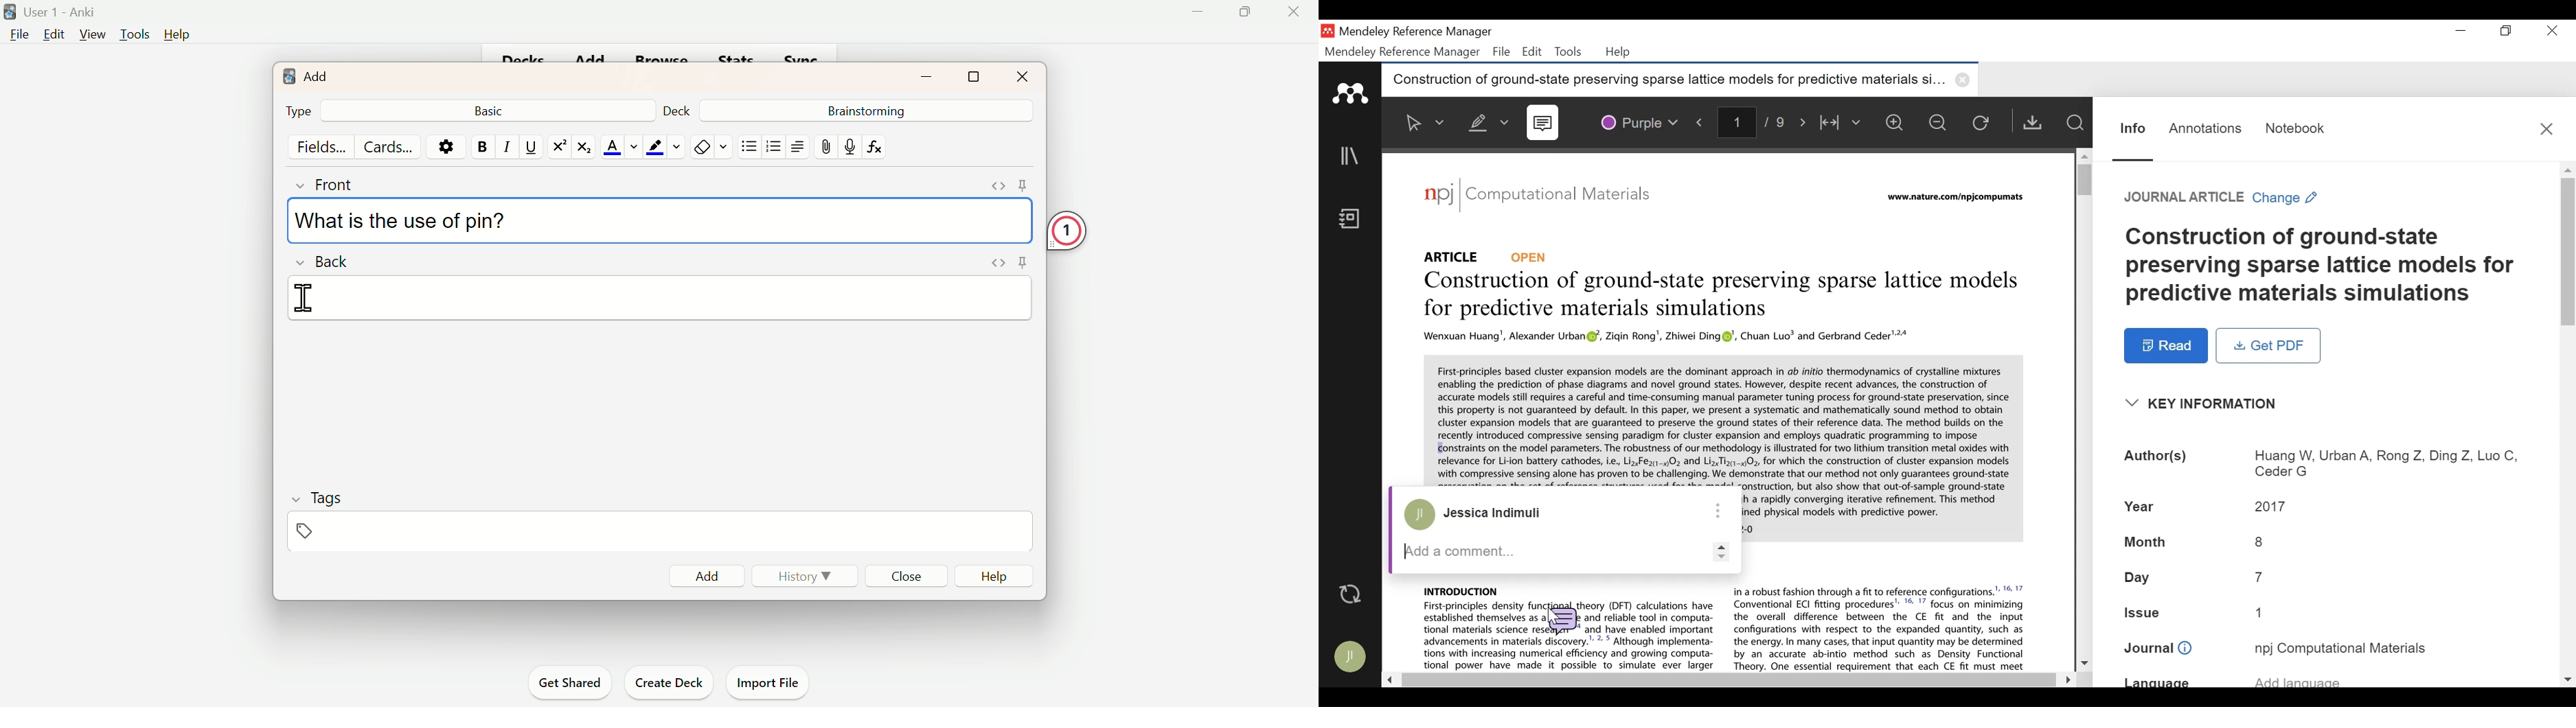 This screenshot has width=2576, height=728. Describe the element at coordinates (2547, 128) in the screenshot. I see `Close` at that location.